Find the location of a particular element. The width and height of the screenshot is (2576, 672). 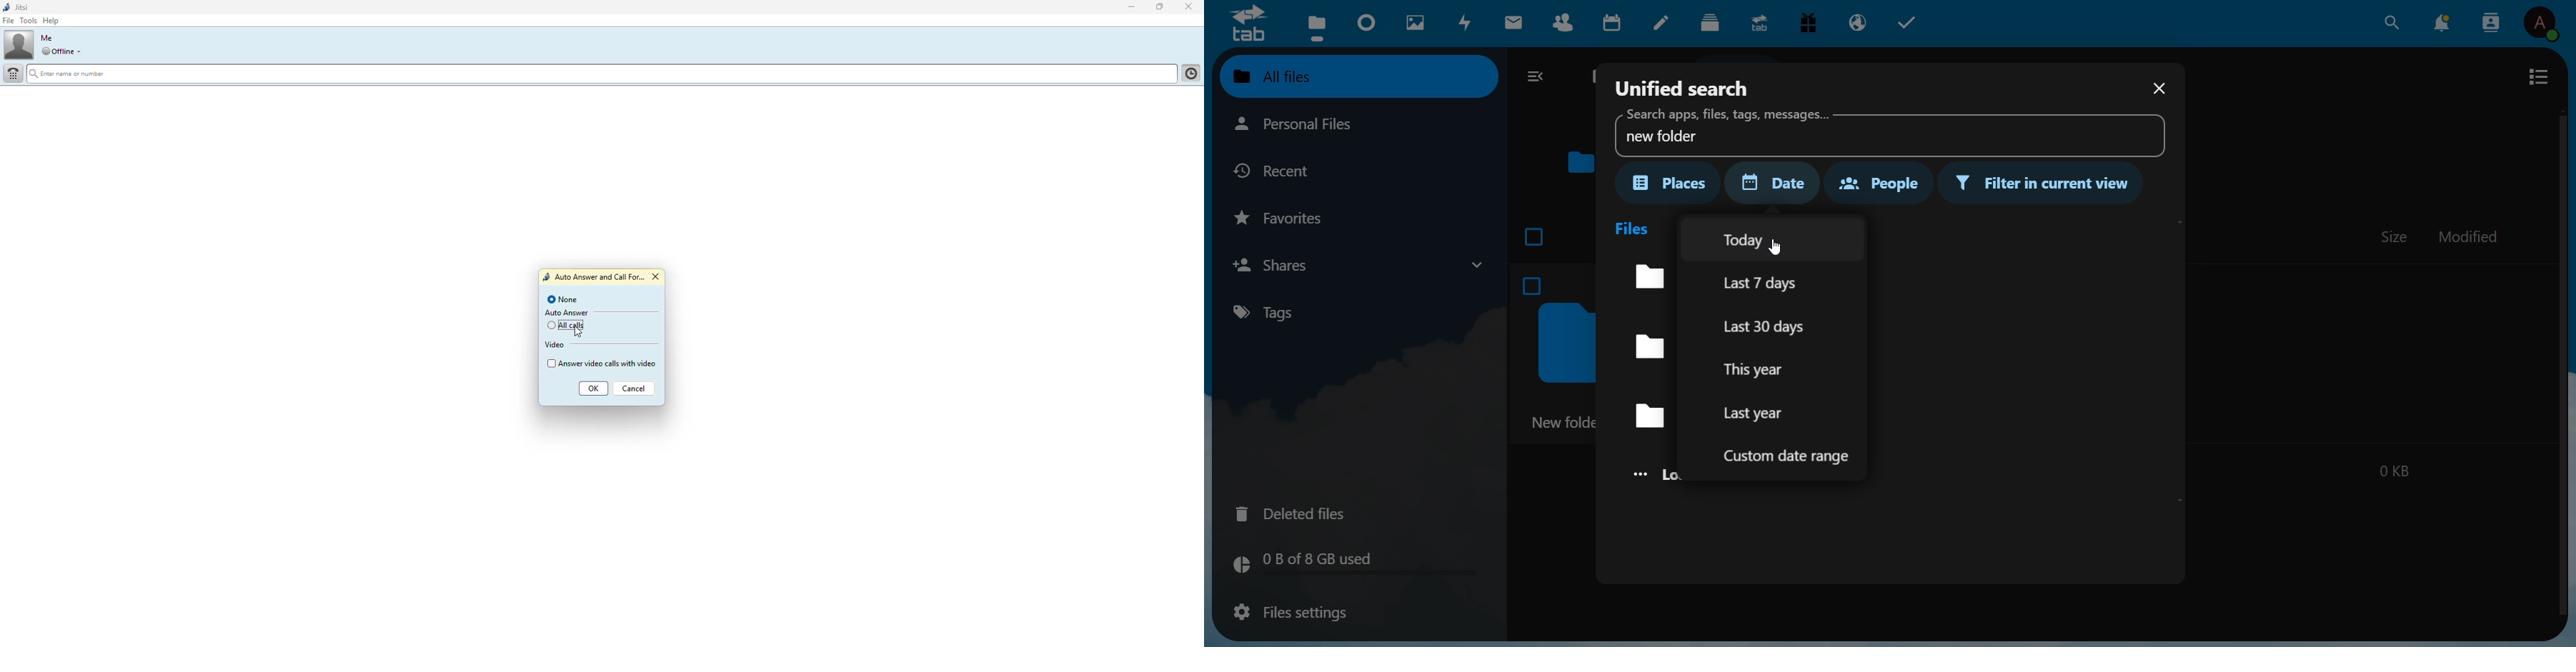

tags is located at coordinates (1275, 312).